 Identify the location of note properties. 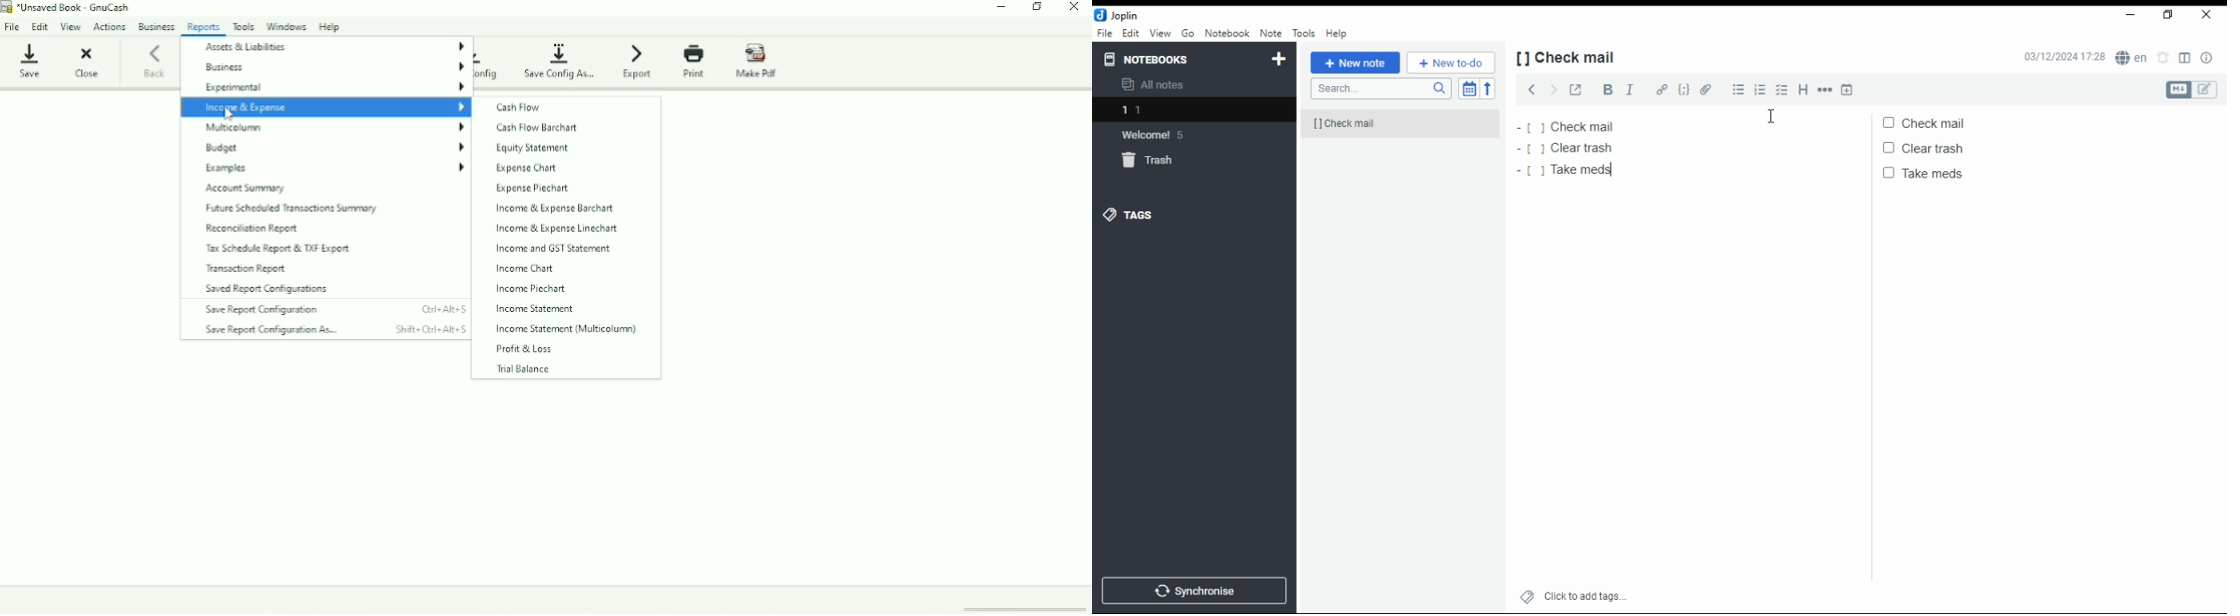
(2207, 58).